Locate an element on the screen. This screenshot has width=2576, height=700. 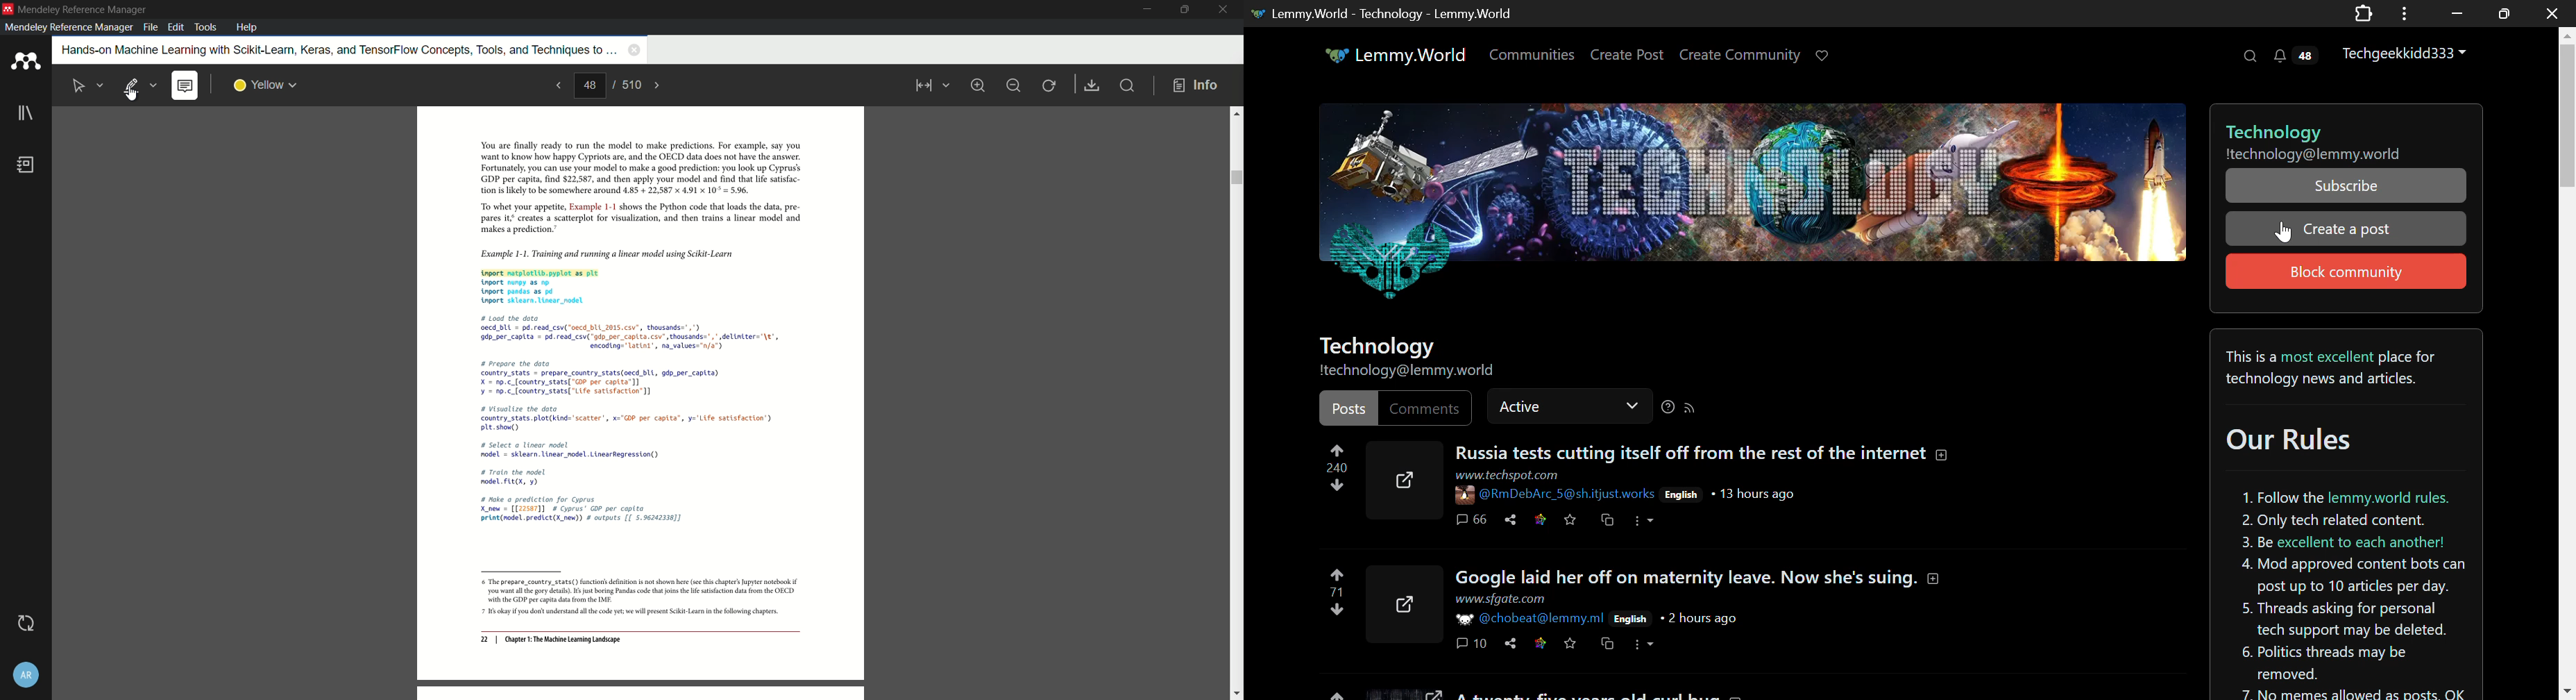
Sorting Help is located at coordinates (1668, 407).